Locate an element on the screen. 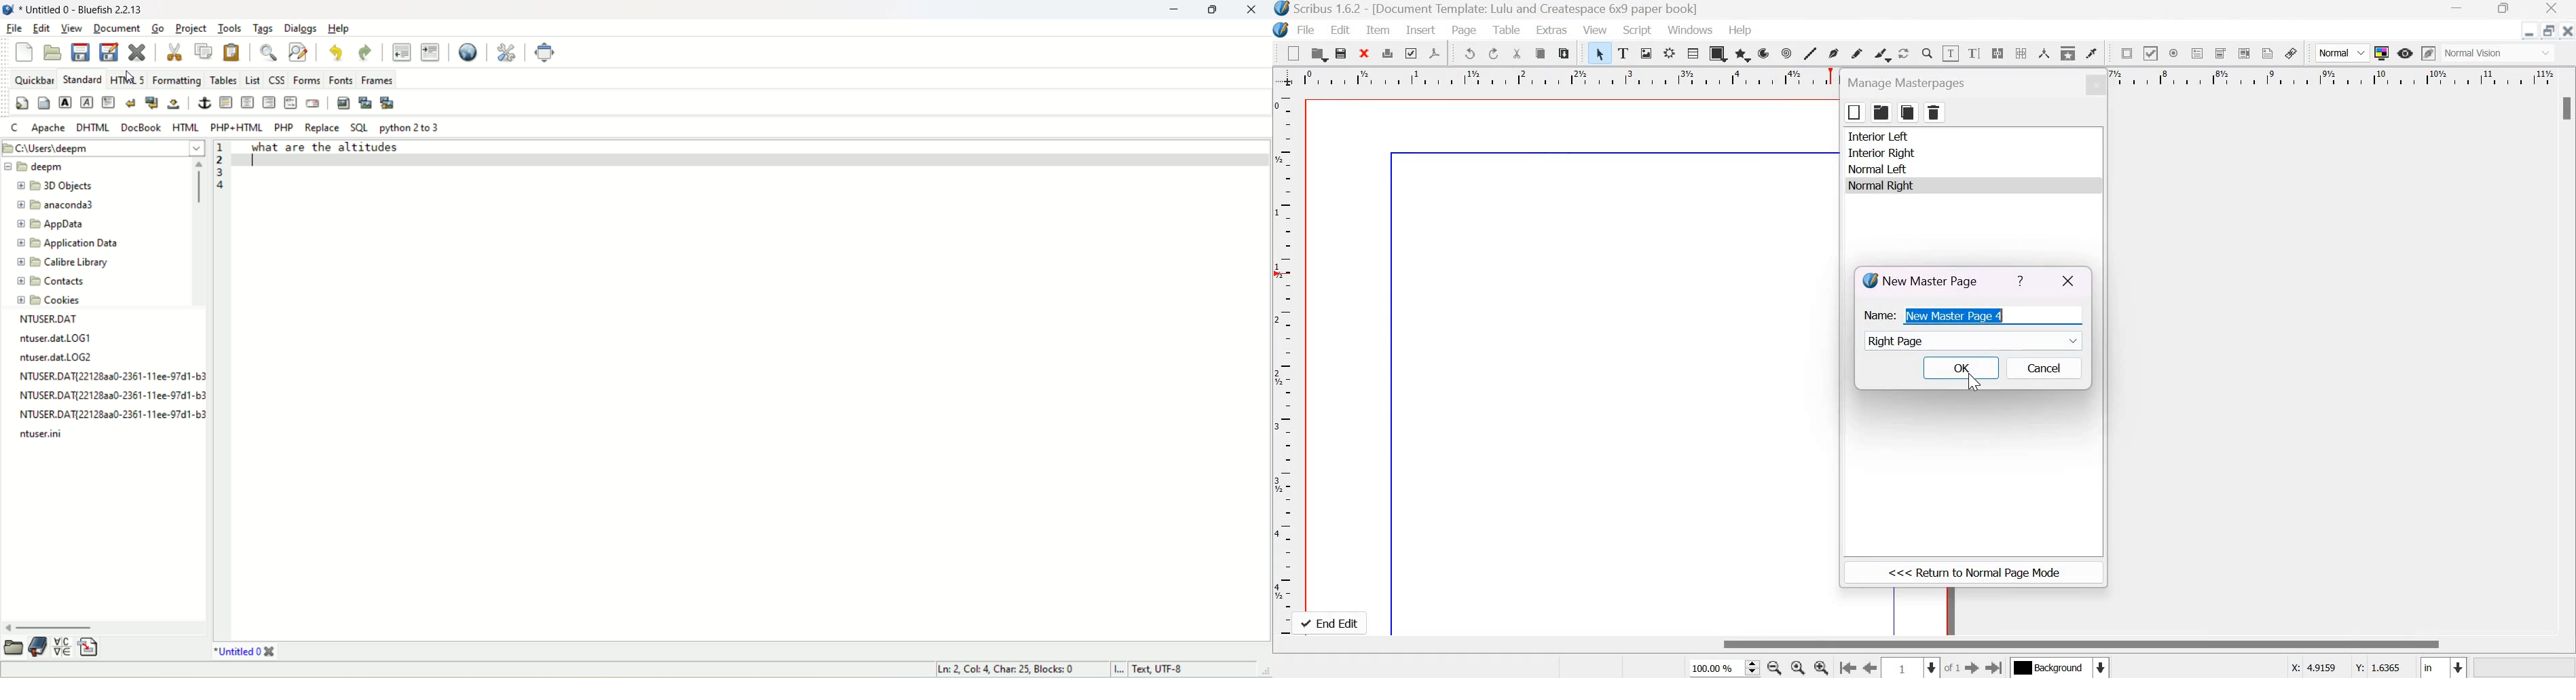 The height and width of the screenshot is (700, 2576). Toggle color management system is located at coordinates (2382, 53).